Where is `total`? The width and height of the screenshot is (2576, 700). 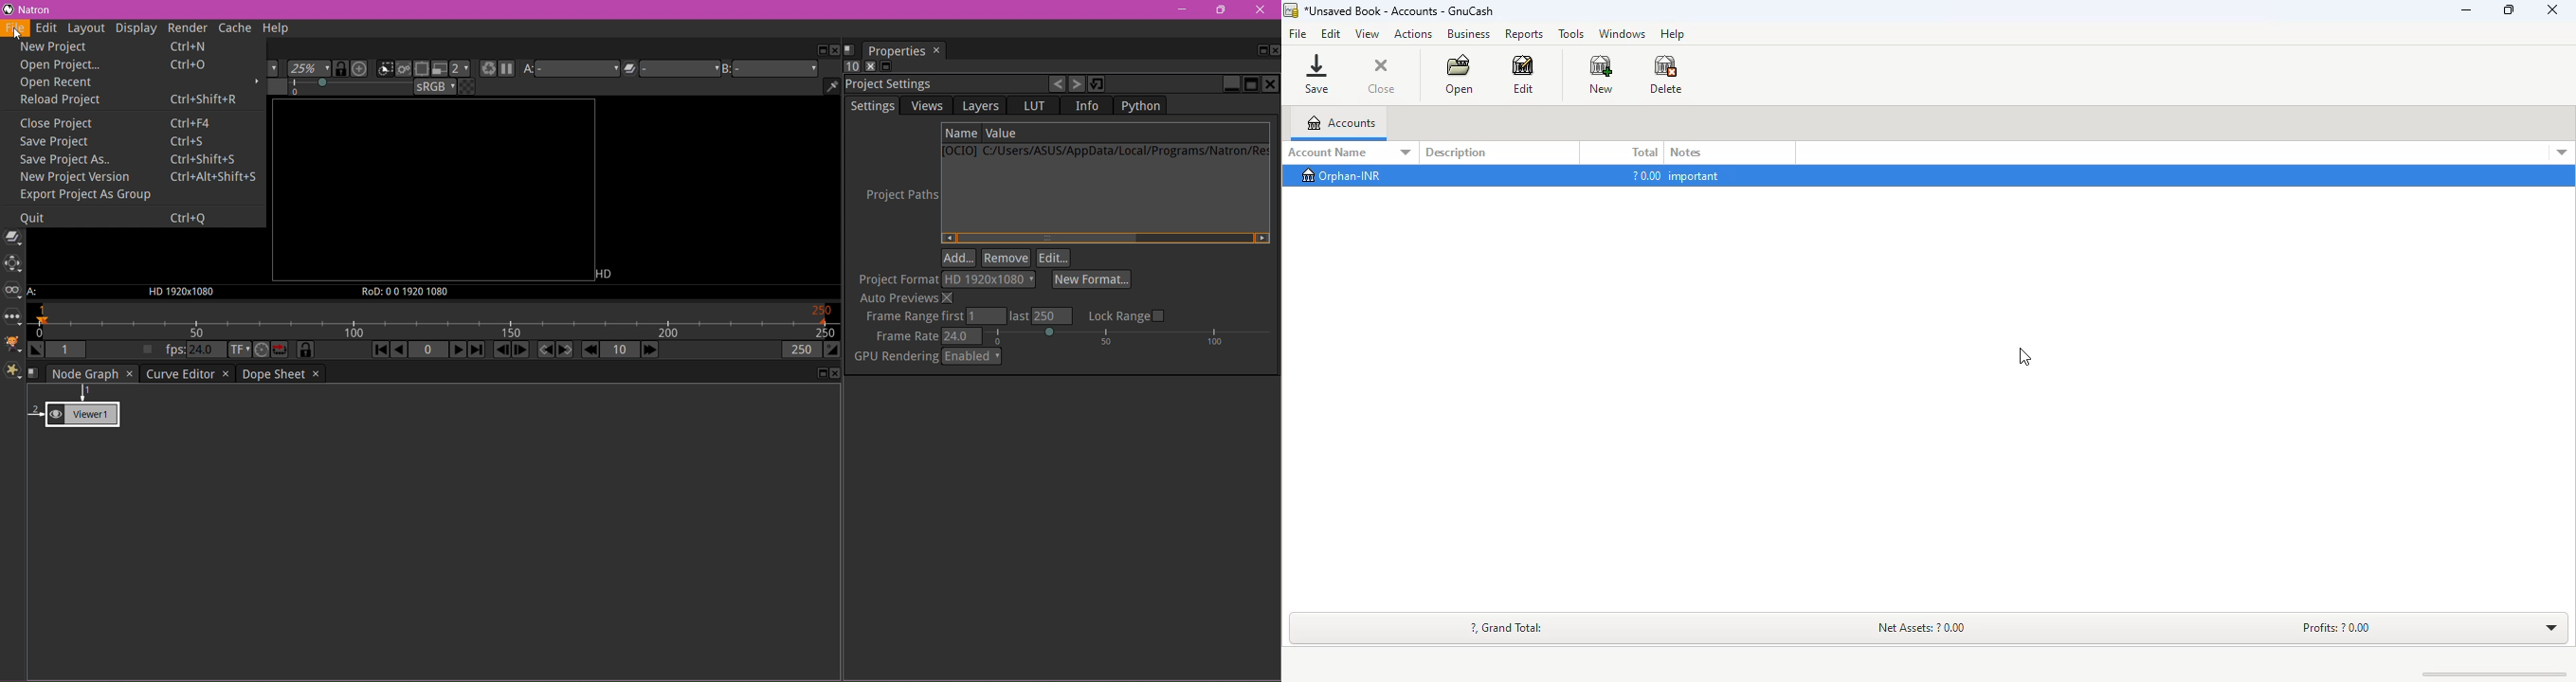
total is located at coordinates (1645, 152).